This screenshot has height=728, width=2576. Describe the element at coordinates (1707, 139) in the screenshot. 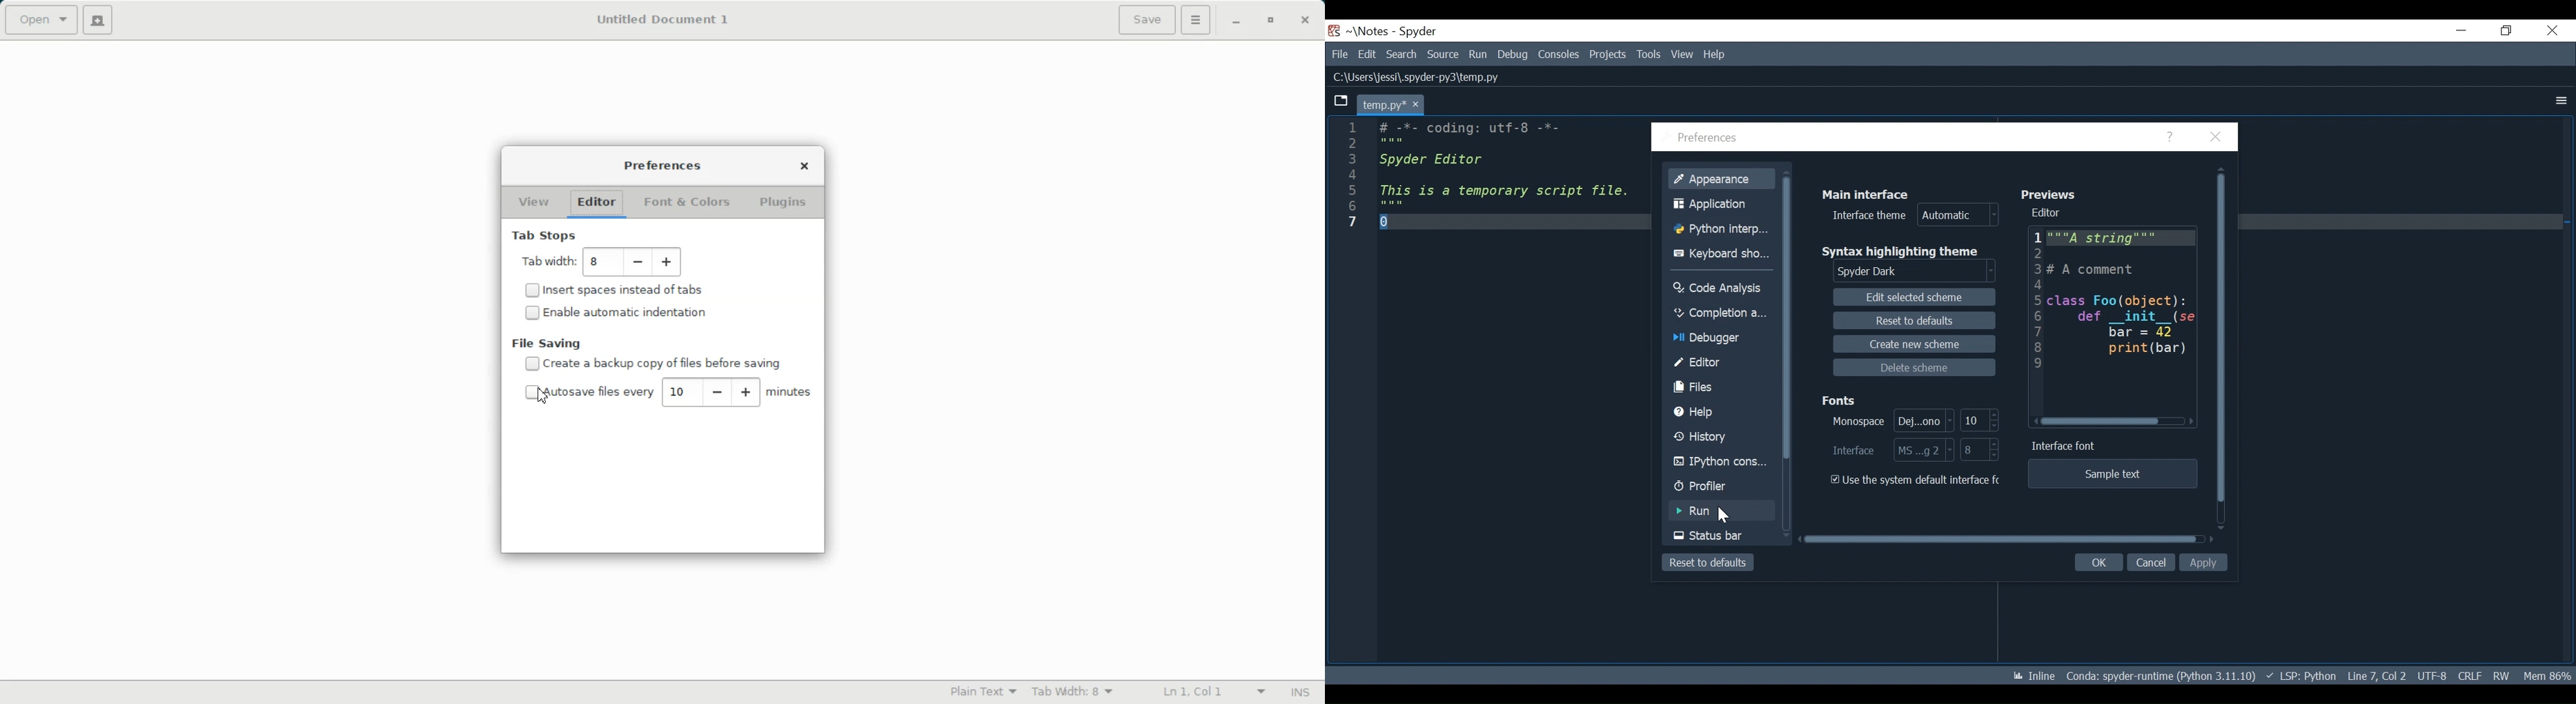

I see `Preferences` at that location.